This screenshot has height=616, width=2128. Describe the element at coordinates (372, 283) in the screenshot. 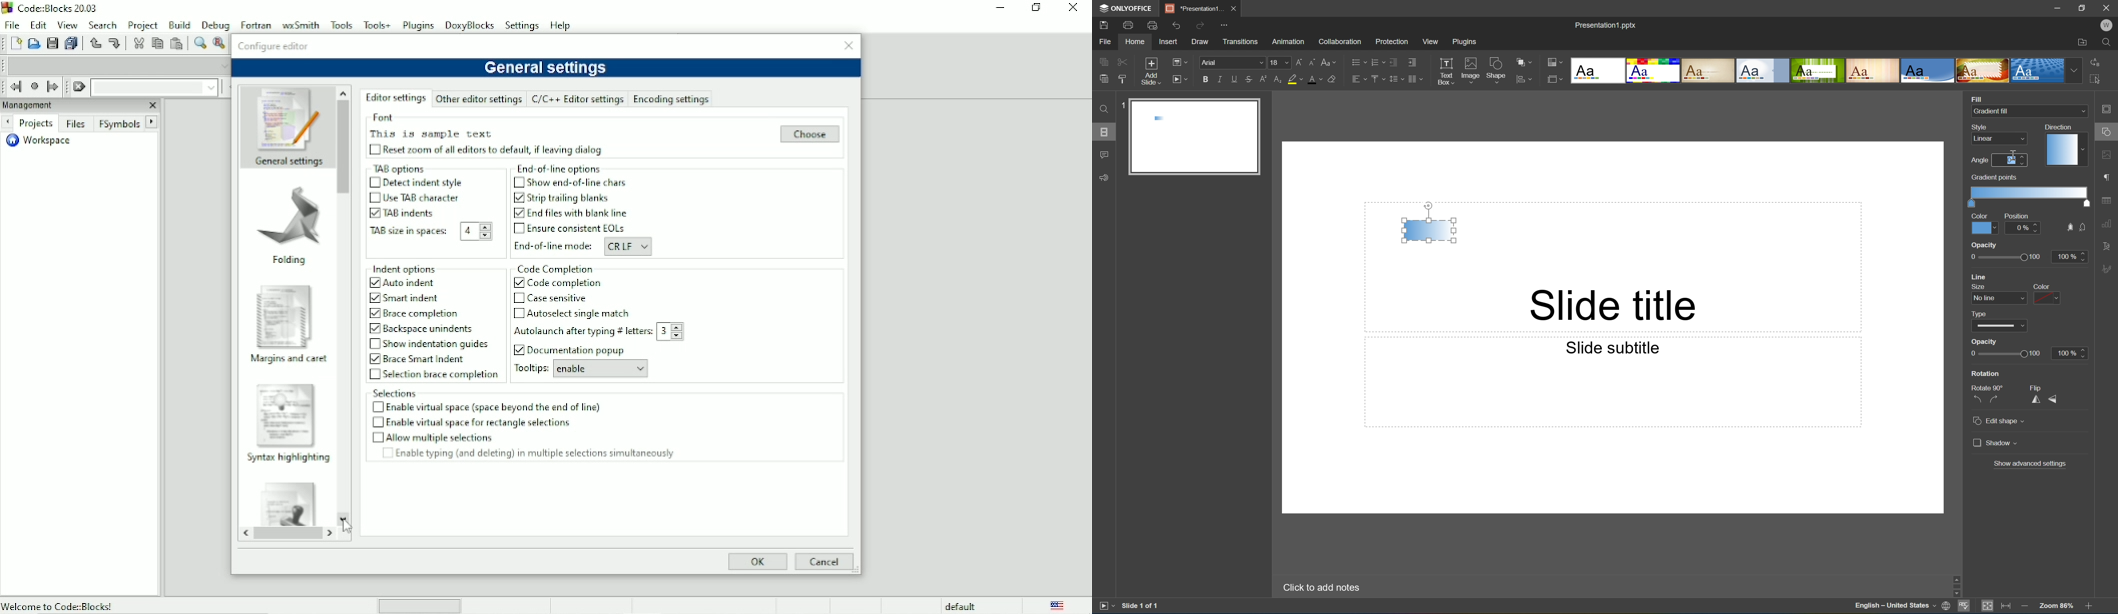

I see `` at that location.